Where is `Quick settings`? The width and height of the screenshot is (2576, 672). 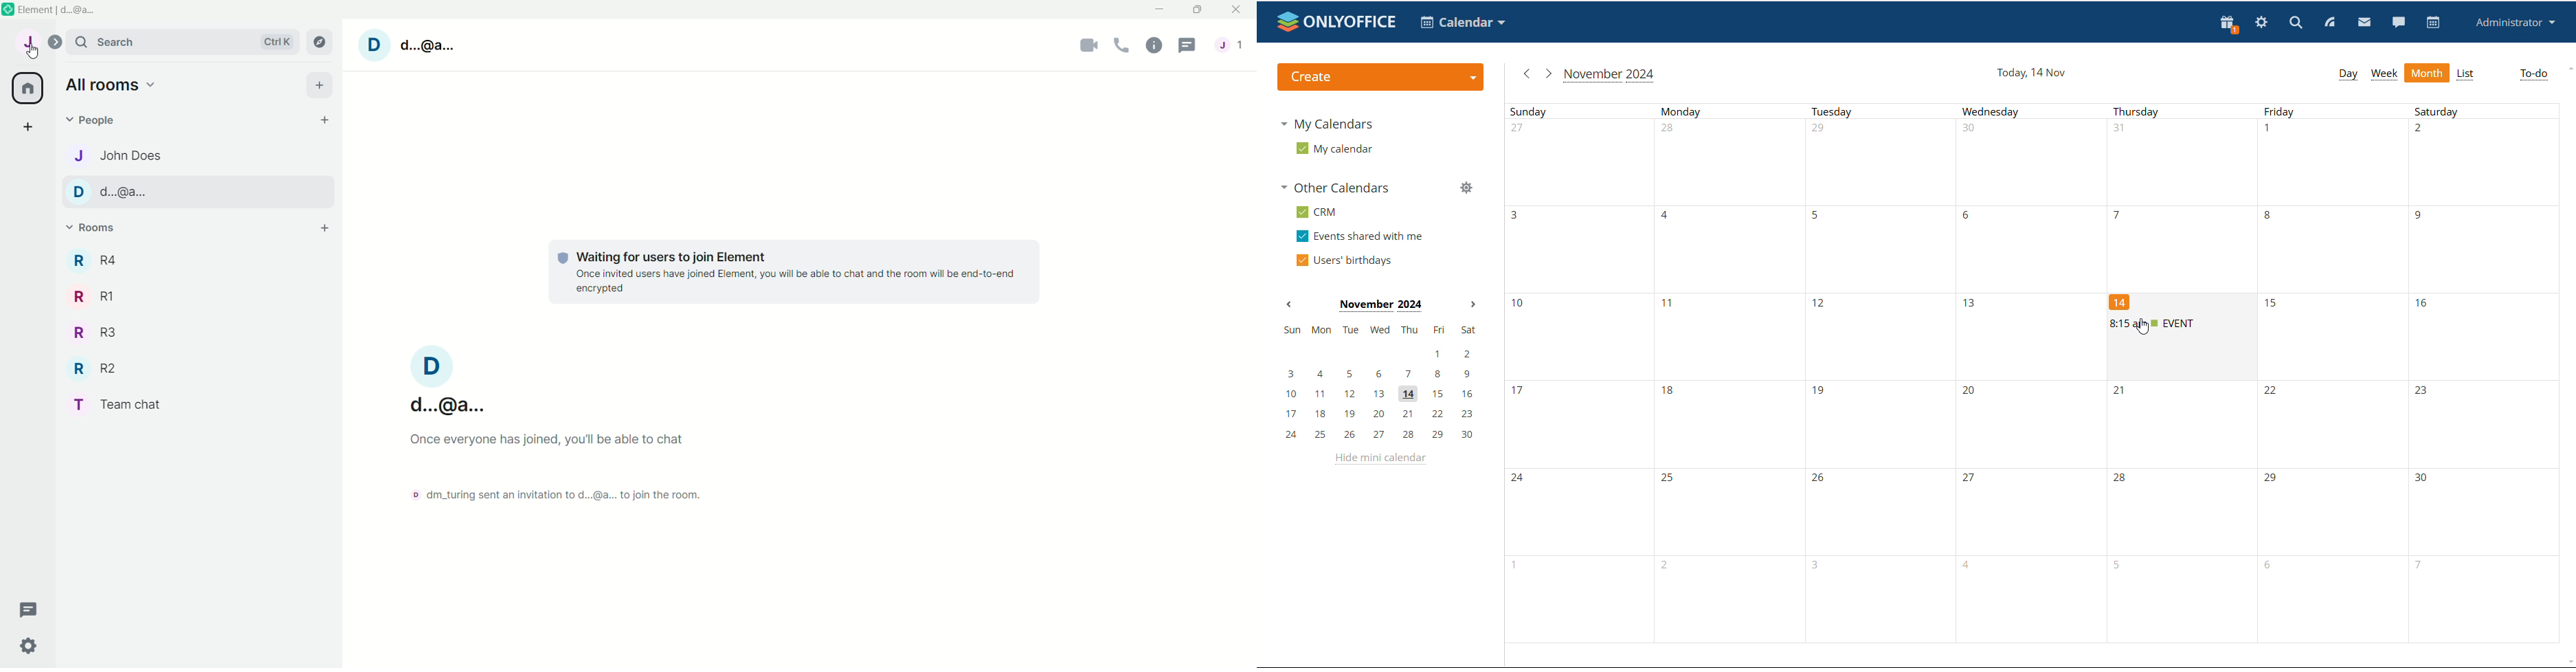 Quick settings is located at coordinates (36, 645).